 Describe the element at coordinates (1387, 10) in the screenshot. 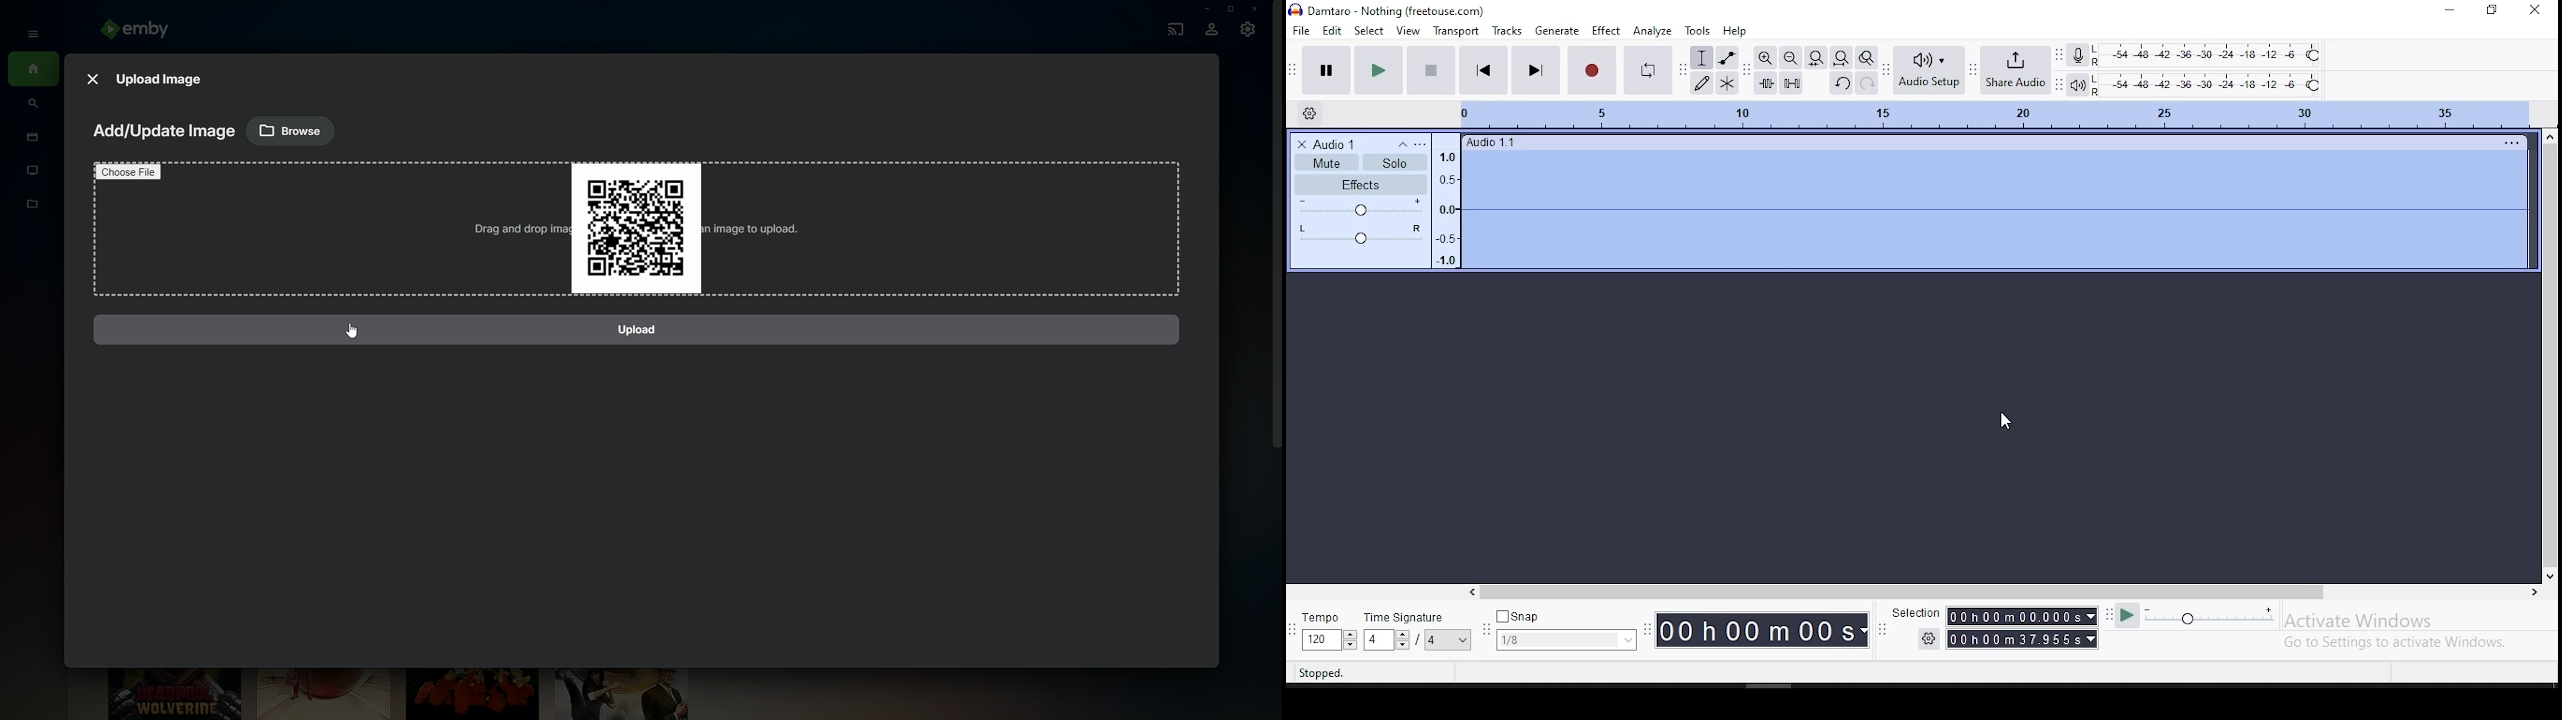

I see `icon and file name` at that location.